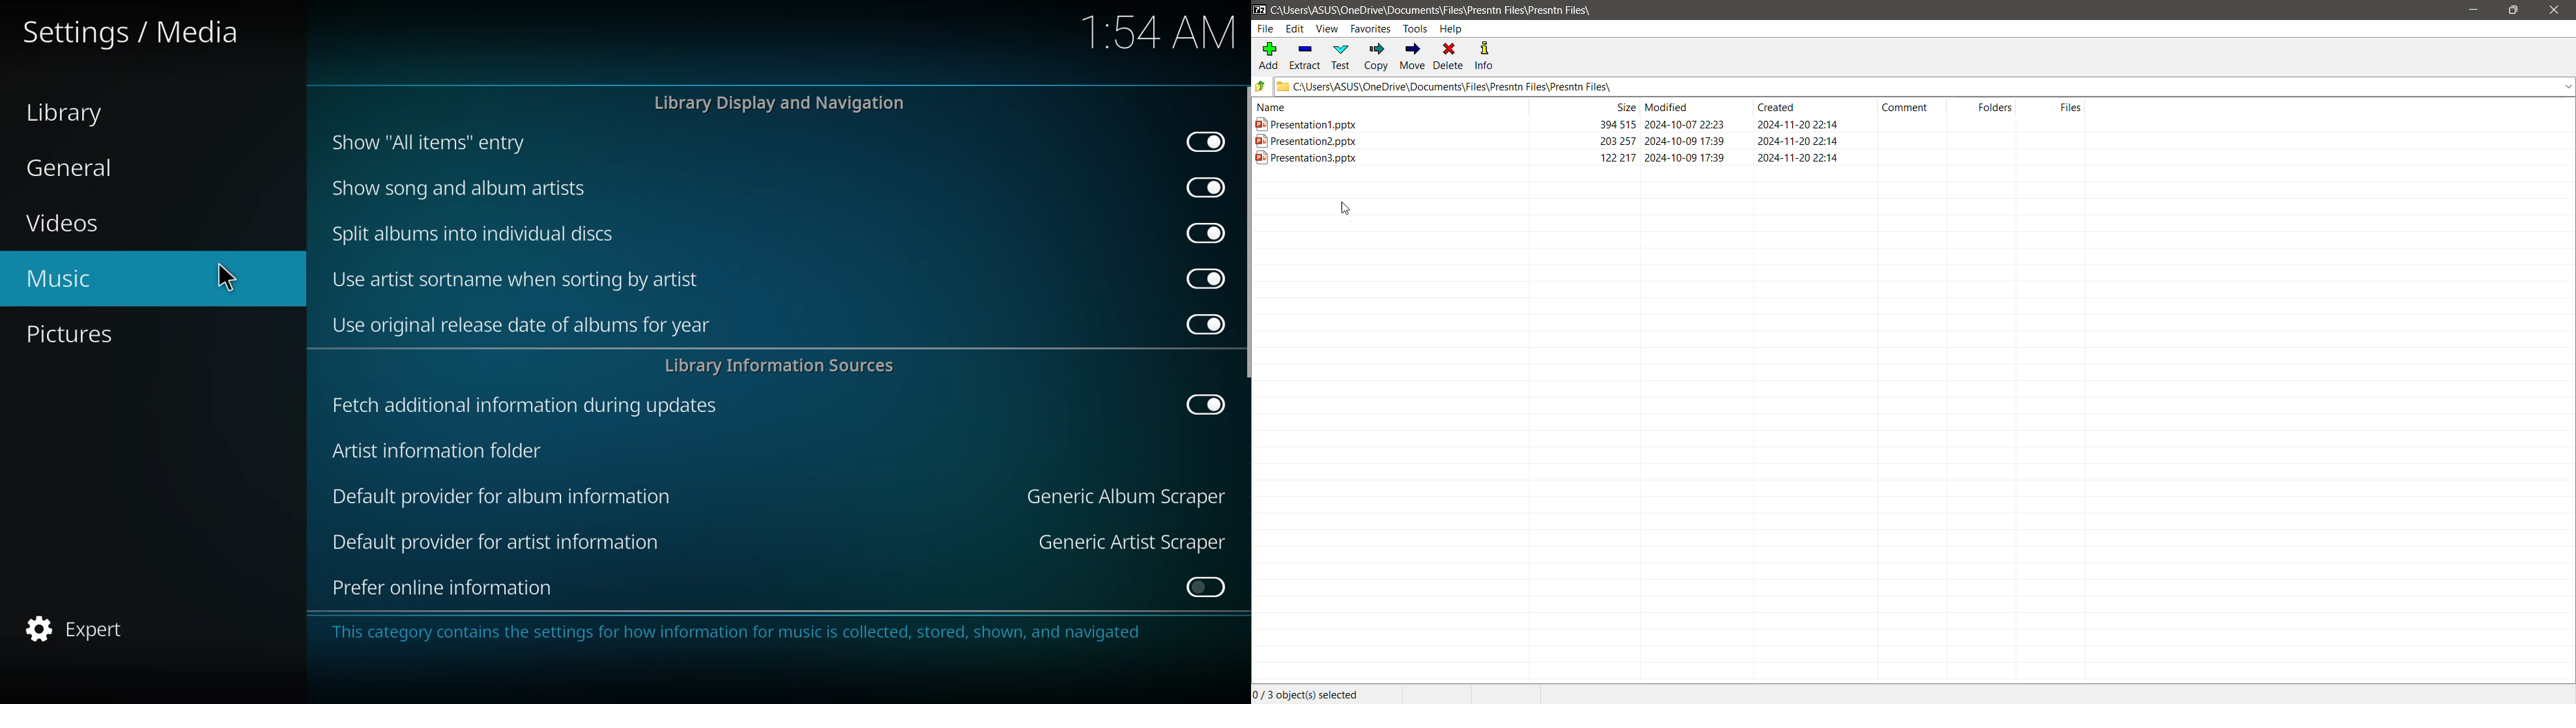 Image resolution: width=2576 pixels, height=728 pixels. What do you see at coordinates (1124, 499) in the screenshot?
I see `generic` at bounding box center [1124, 499].